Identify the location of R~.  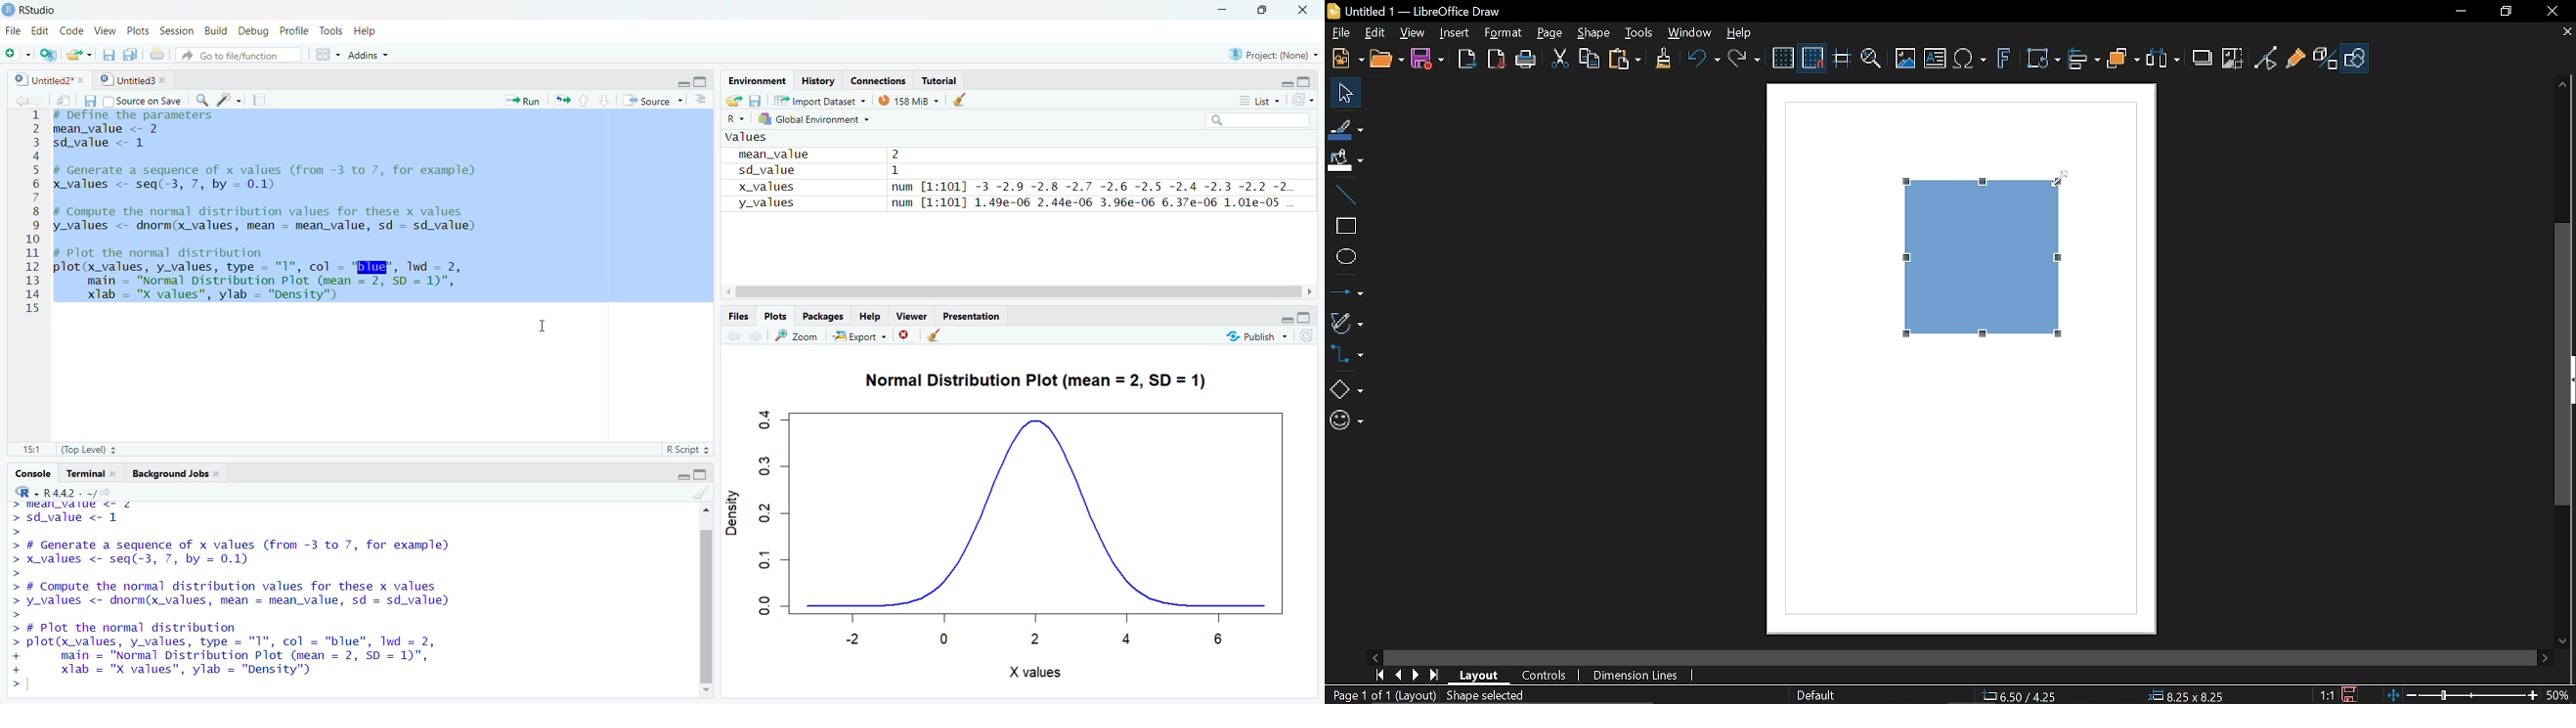
(736, 117).